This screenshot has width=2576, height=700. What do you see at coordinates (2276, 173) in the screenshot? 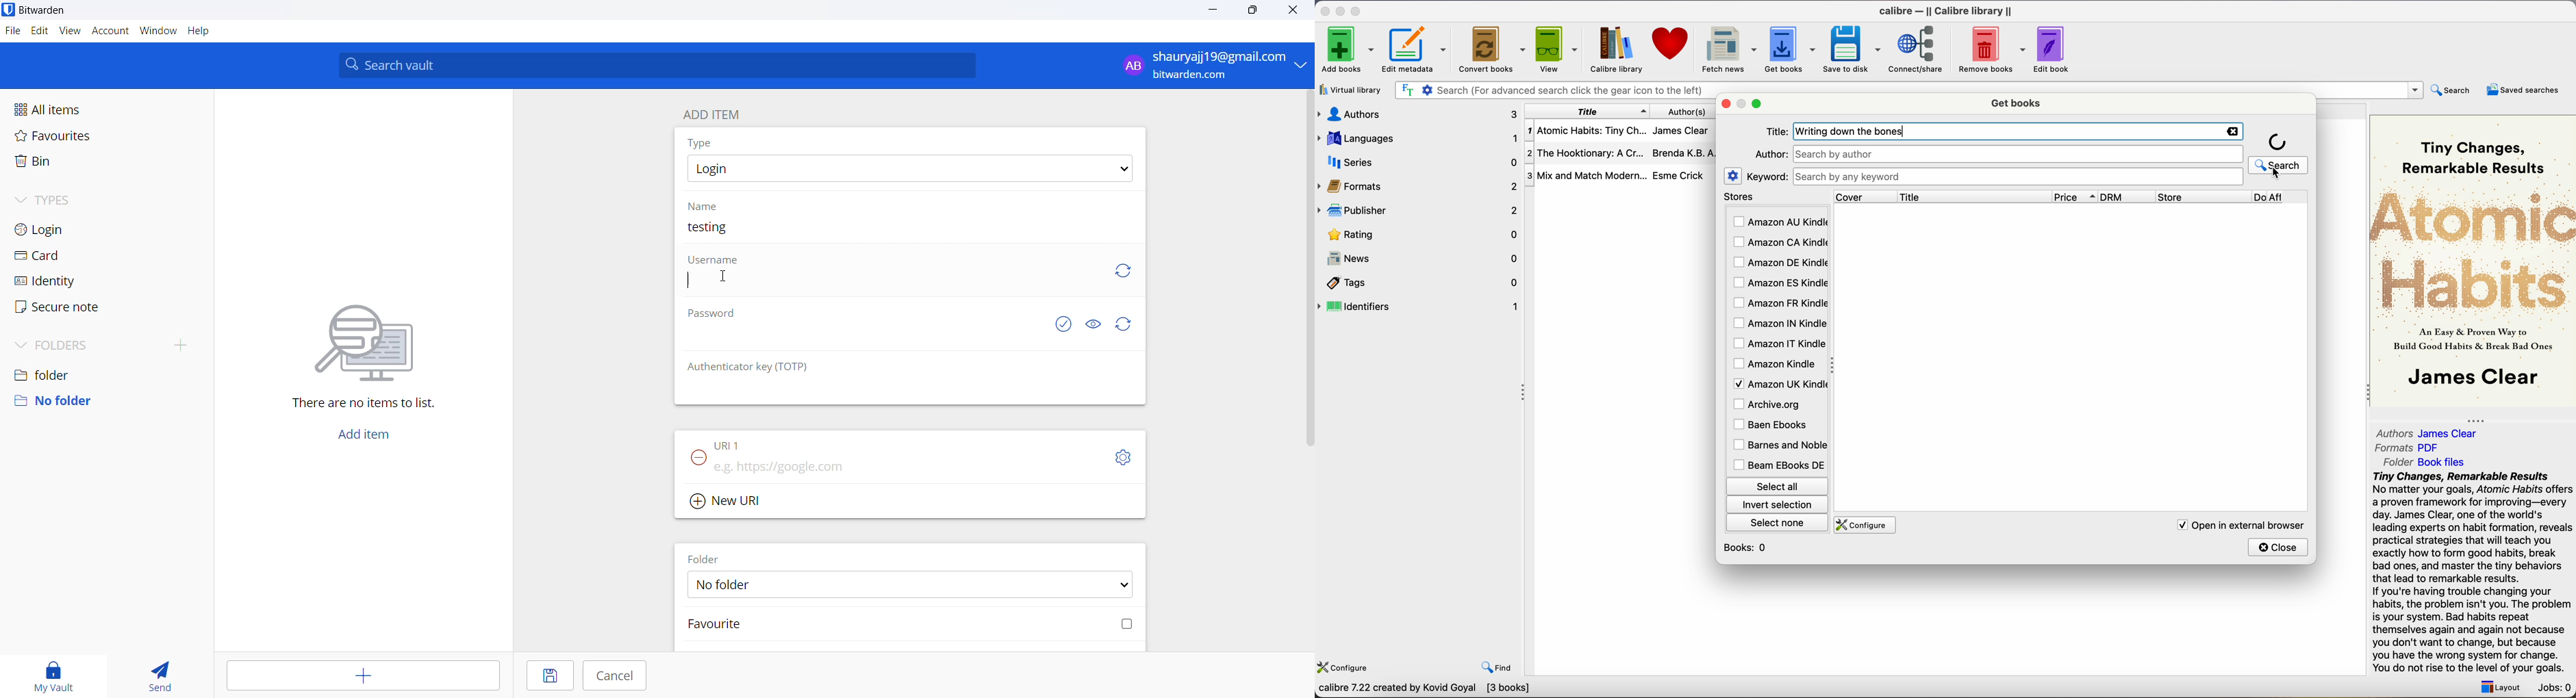
I see `cursor` at bounding box center [2276, 173].